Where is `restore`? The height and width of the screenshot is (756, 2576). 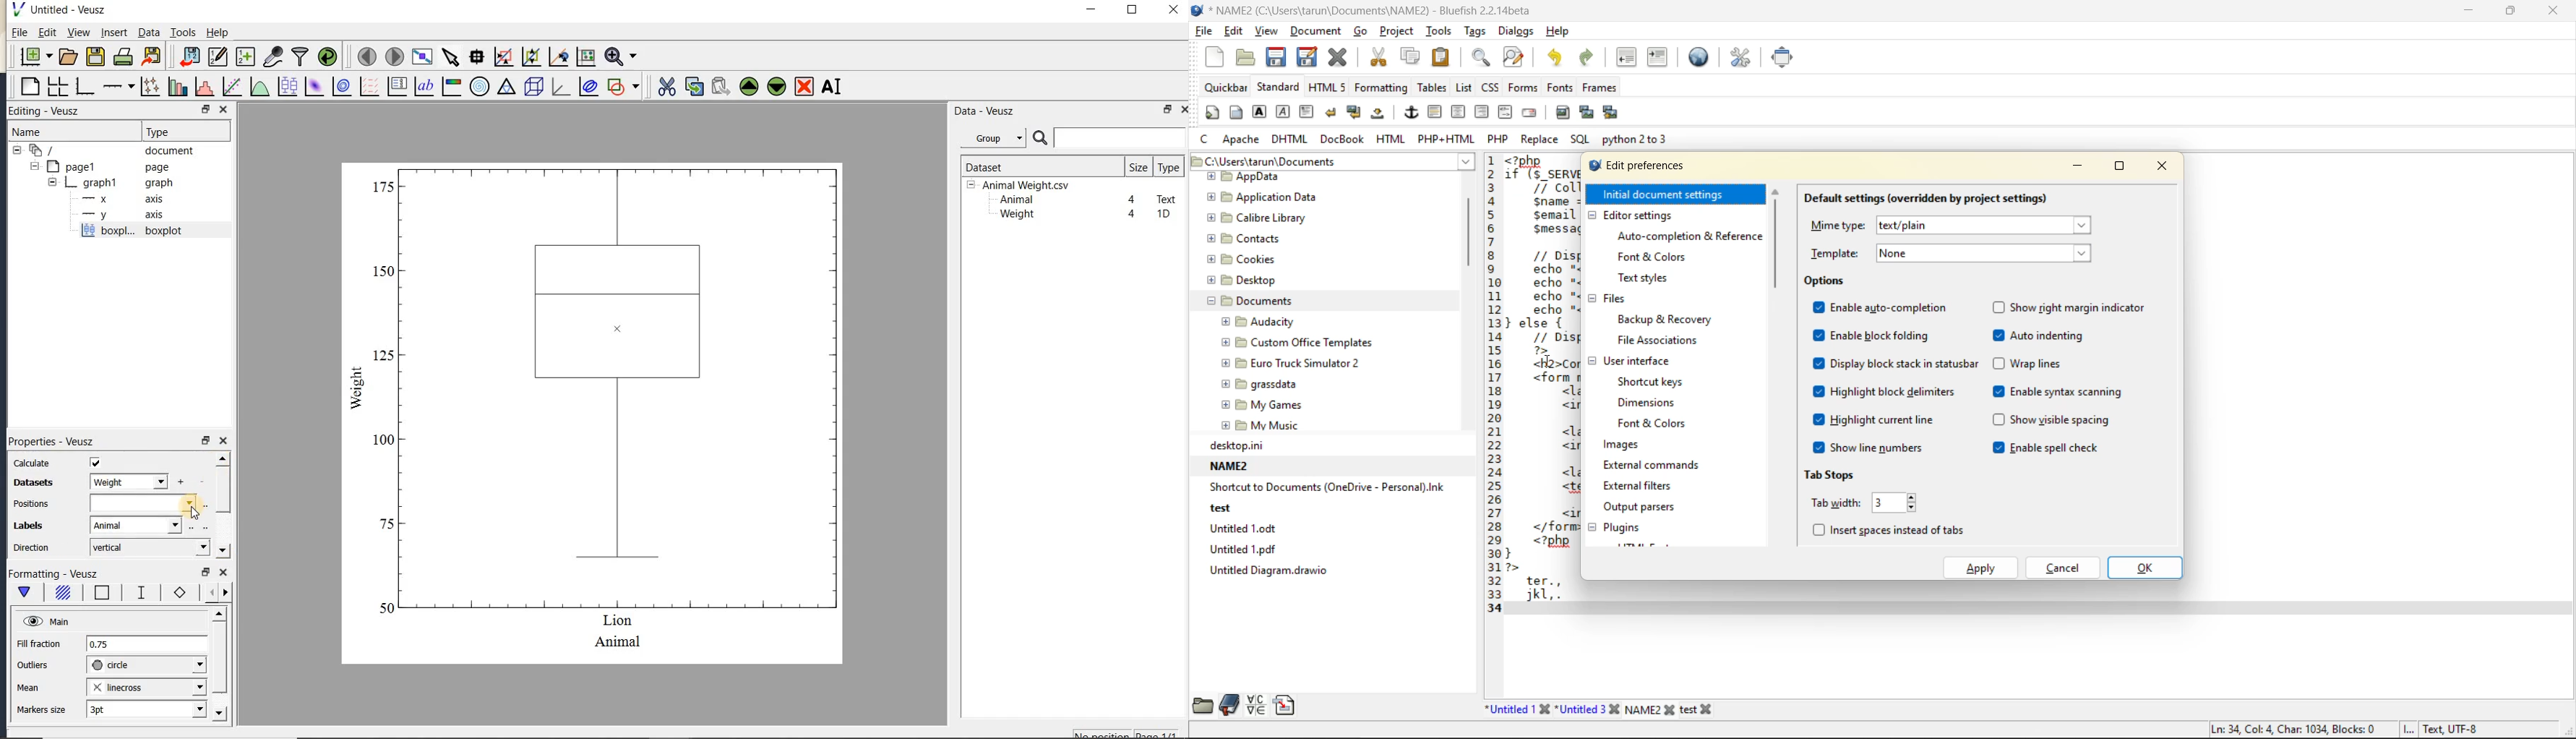
restore is located at coordinates (207, 573).